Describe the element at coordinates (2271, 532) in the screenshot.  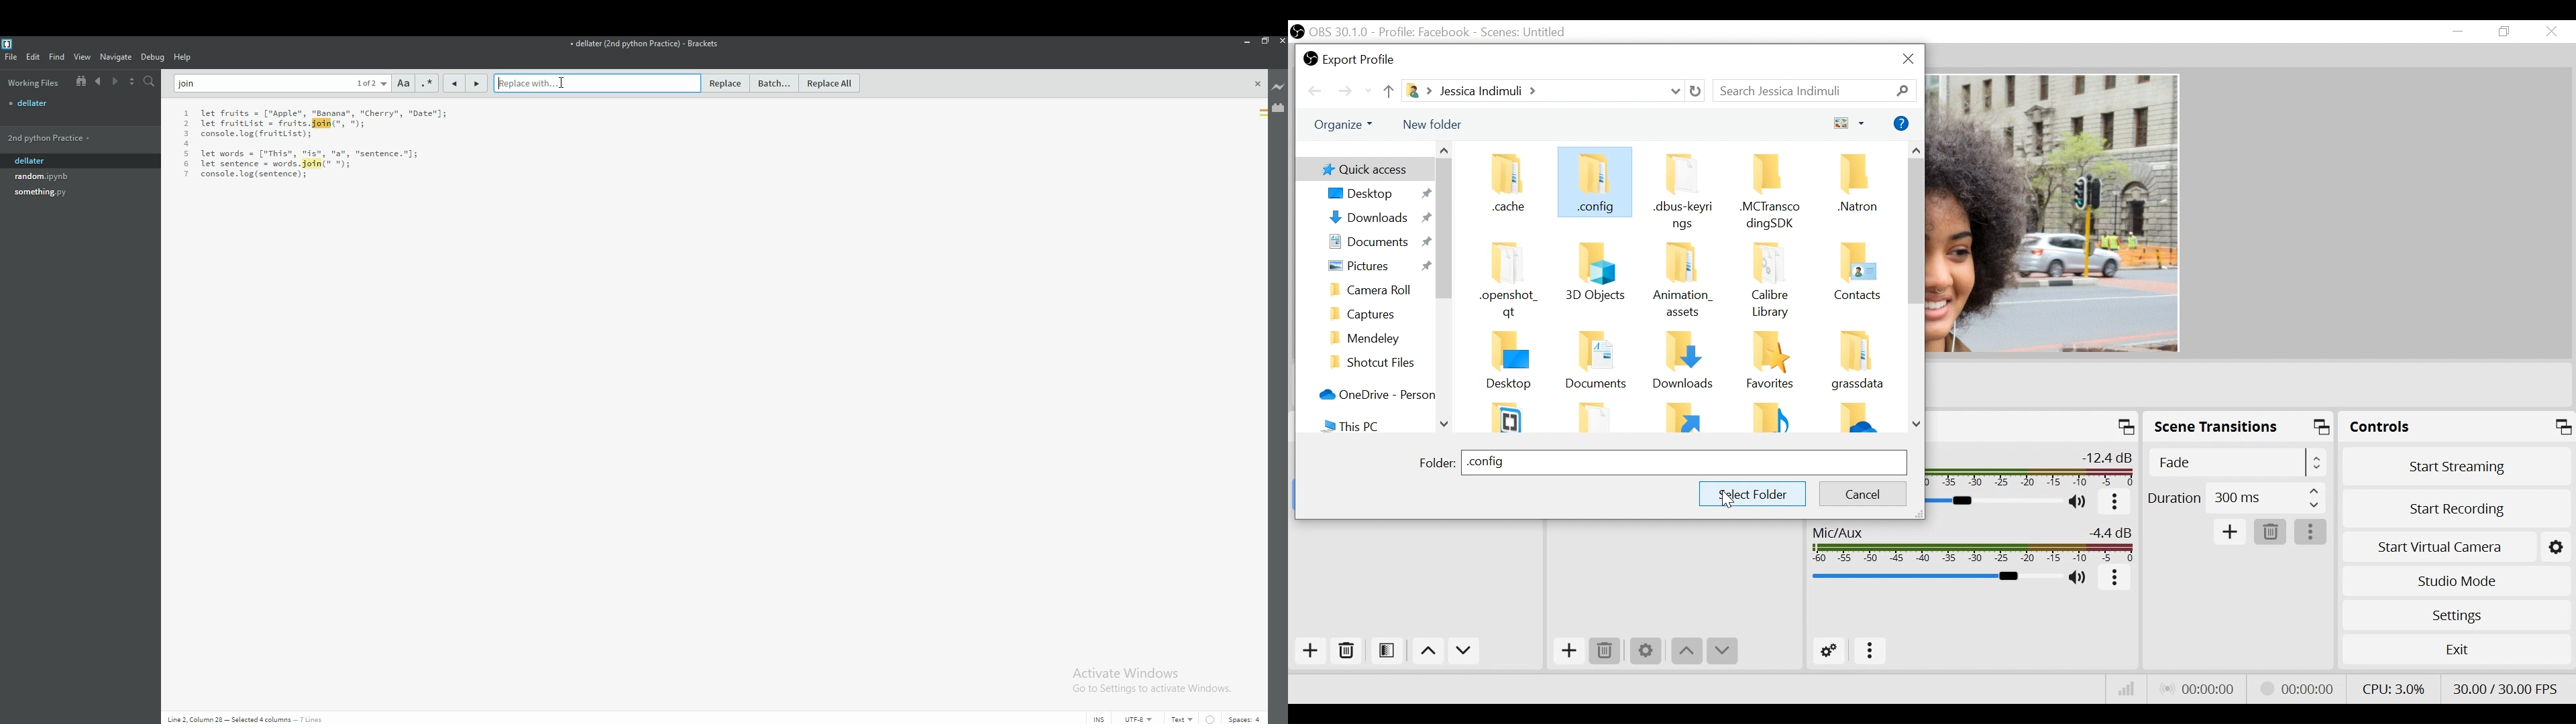
I see `Remove` at that location.